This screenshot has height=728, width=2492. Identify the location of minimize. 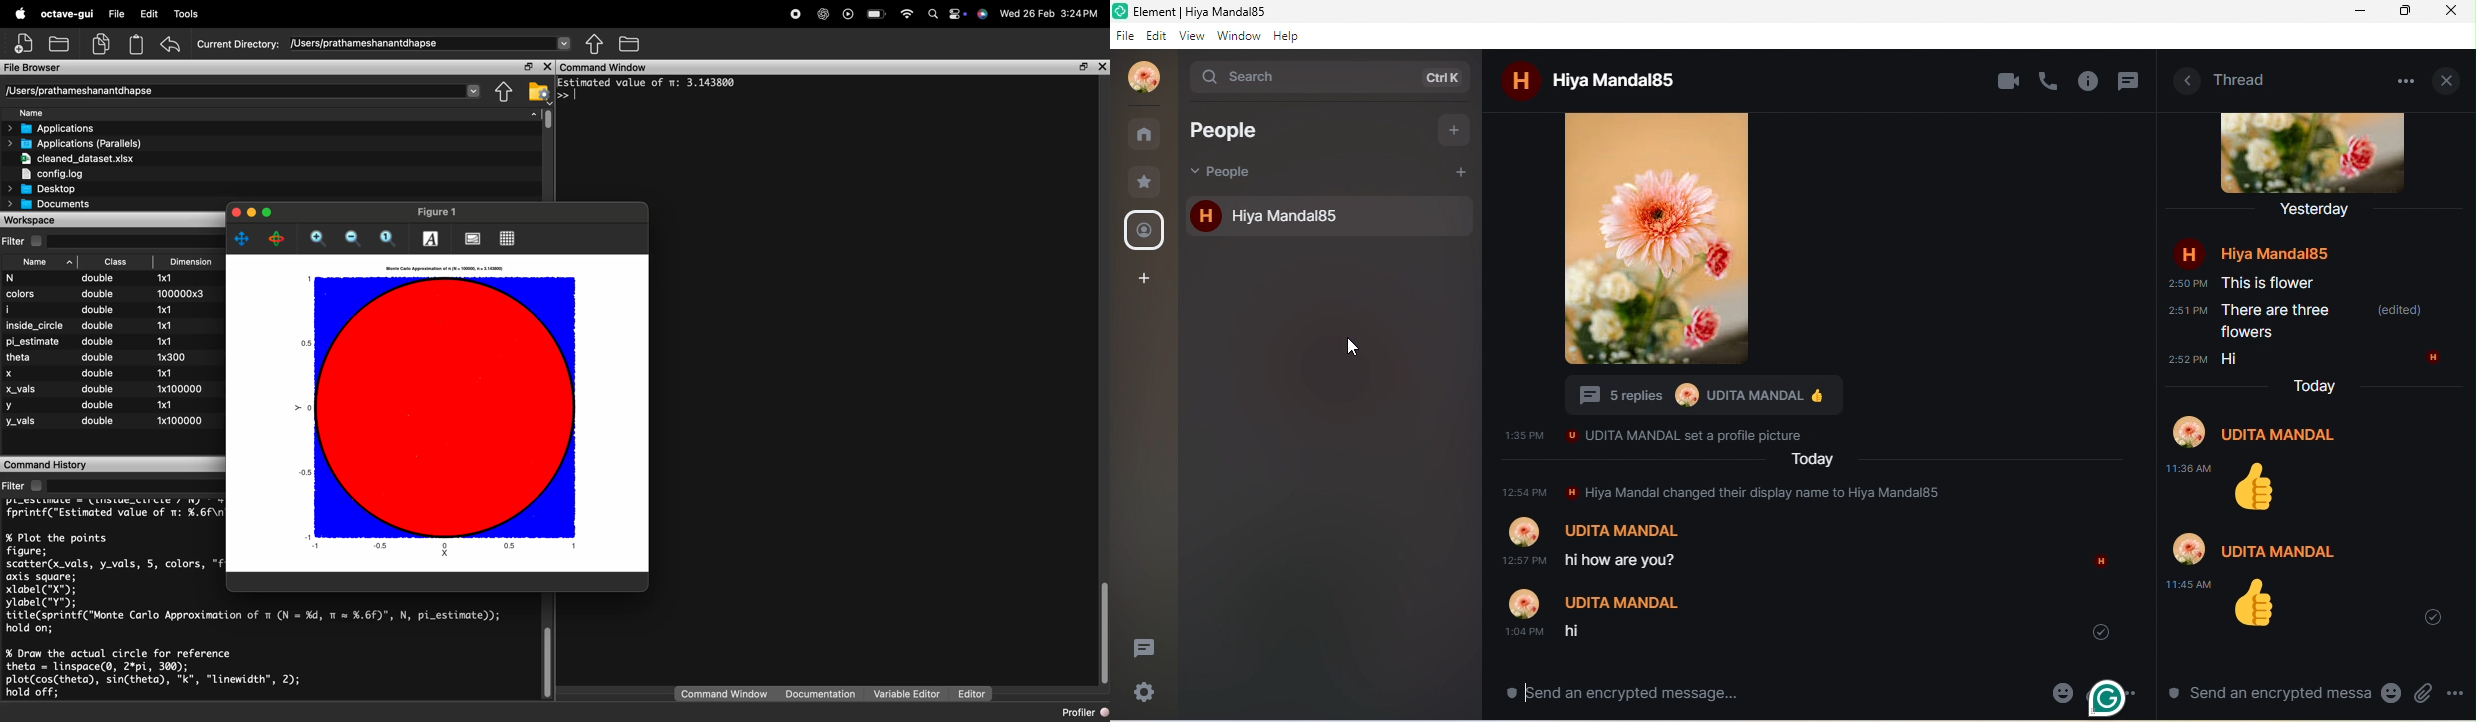
(2355, 13).